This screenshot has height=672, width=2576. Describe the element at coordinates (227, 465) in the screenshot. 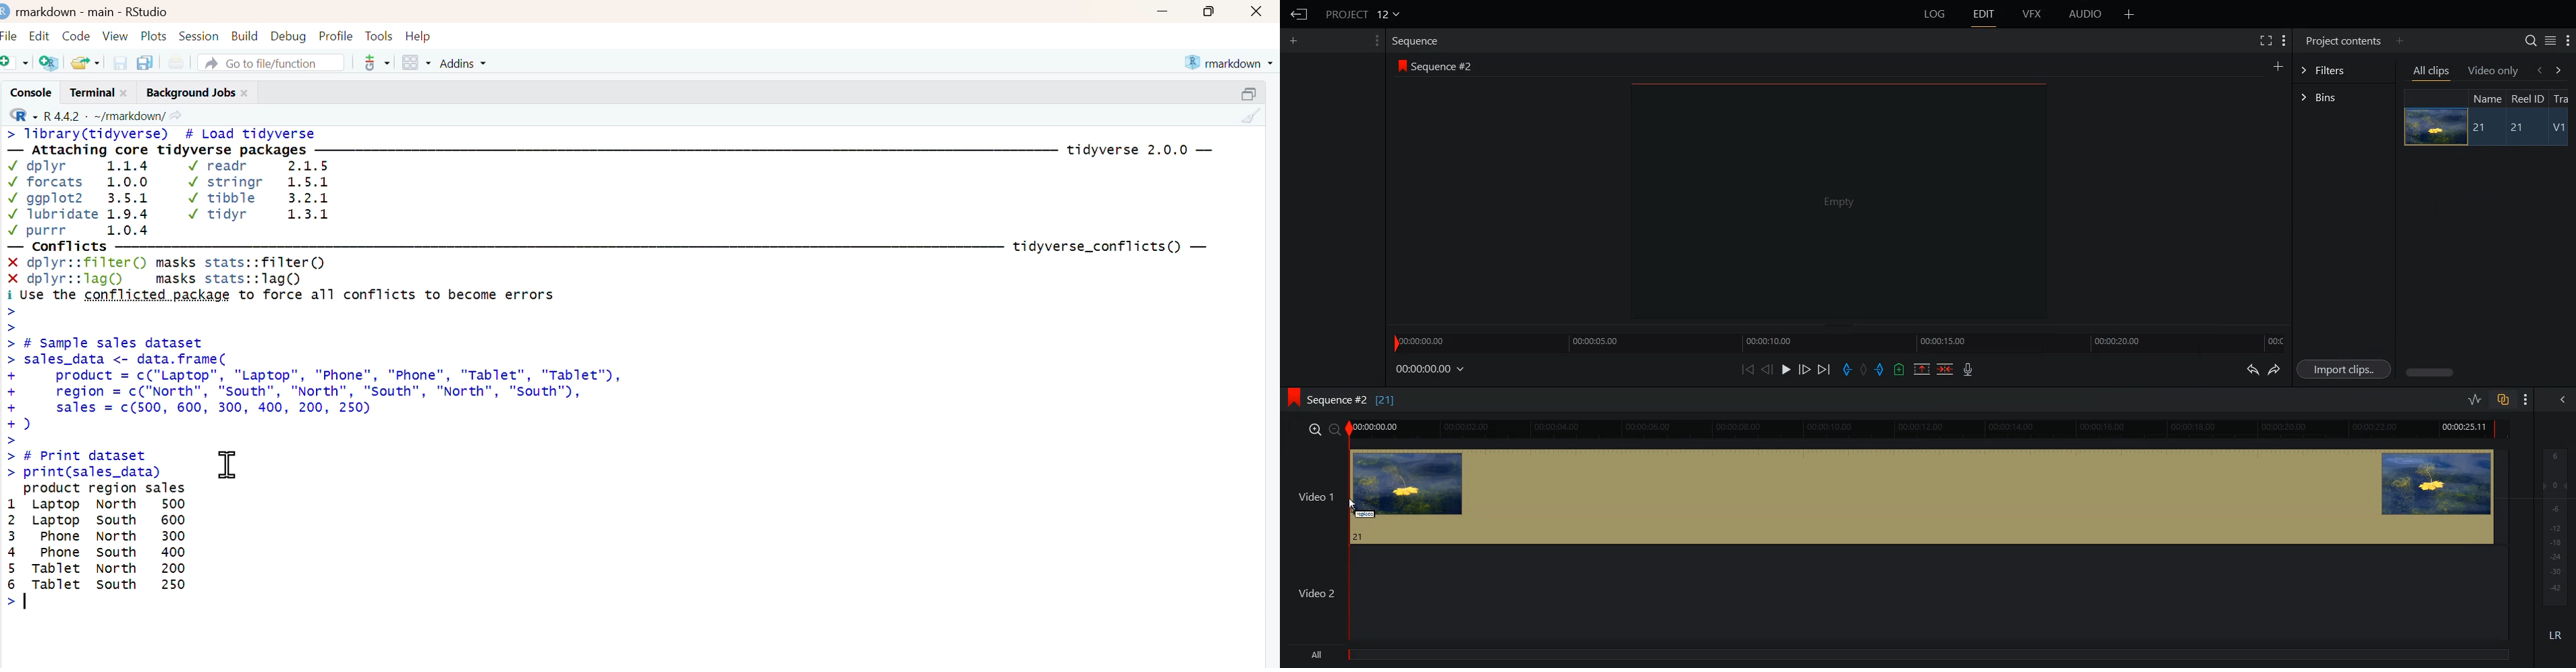

I see `cursor` at that location.